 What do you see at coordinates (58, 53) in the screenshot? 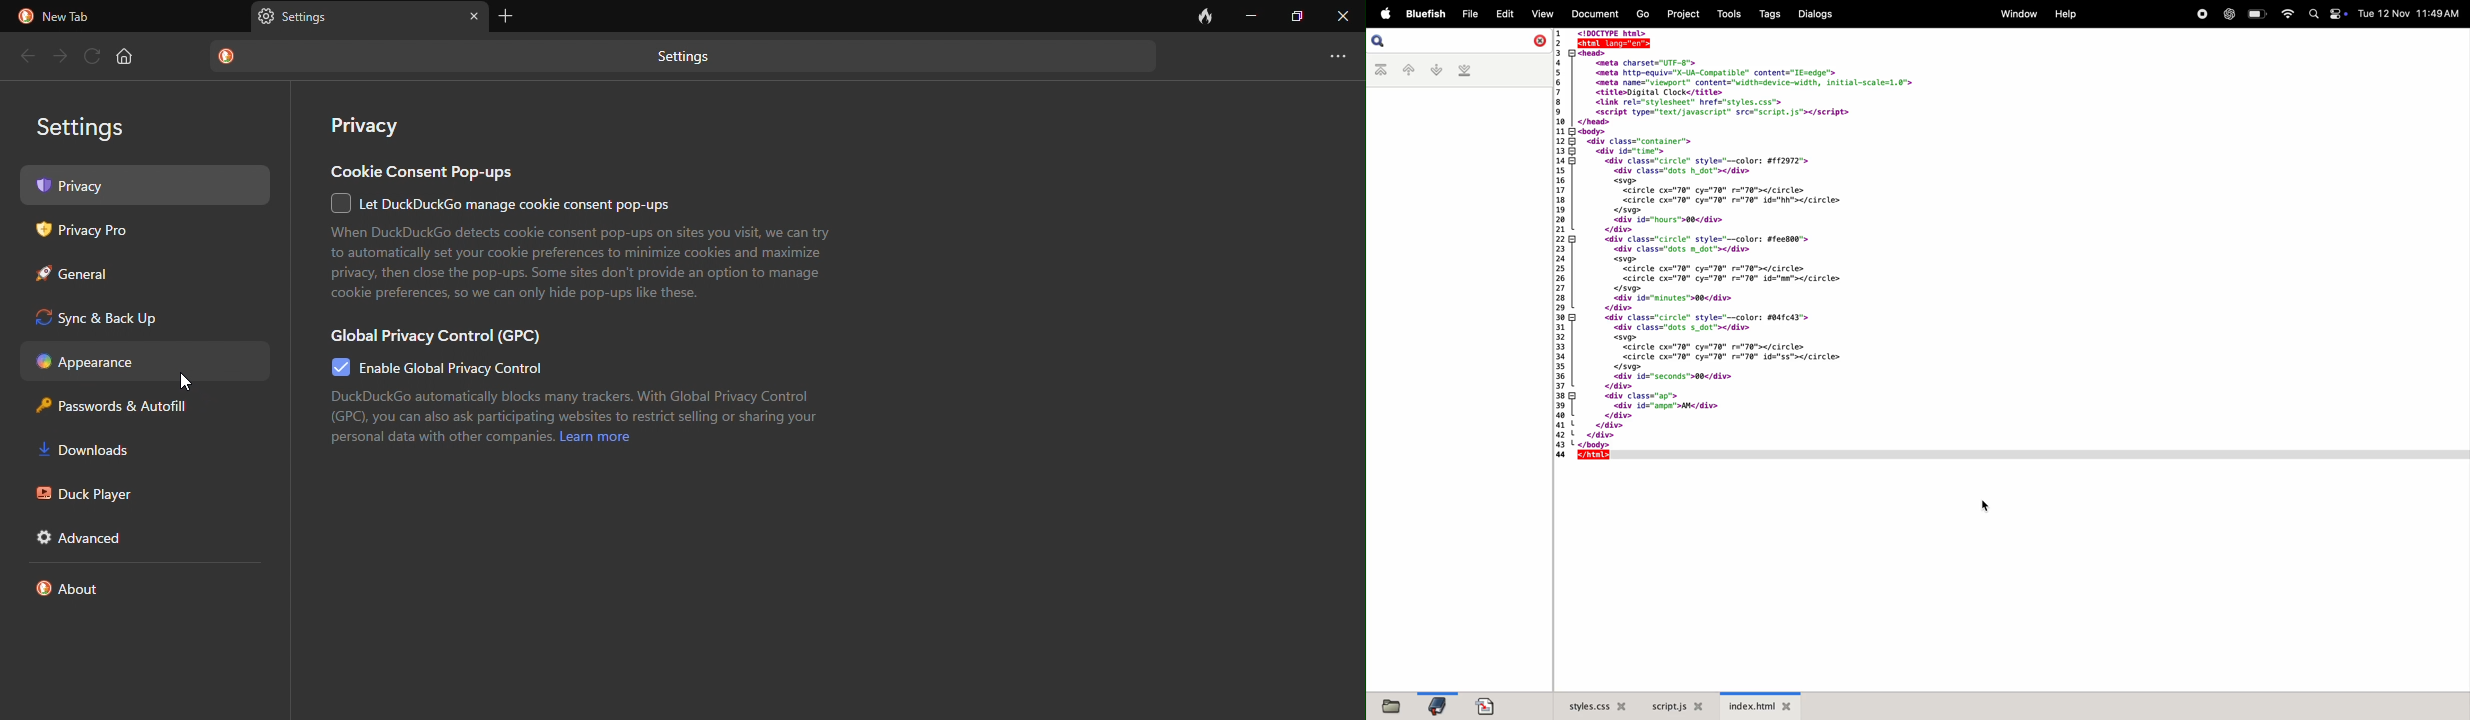
I see `forward` at bounding box center [58, 53].